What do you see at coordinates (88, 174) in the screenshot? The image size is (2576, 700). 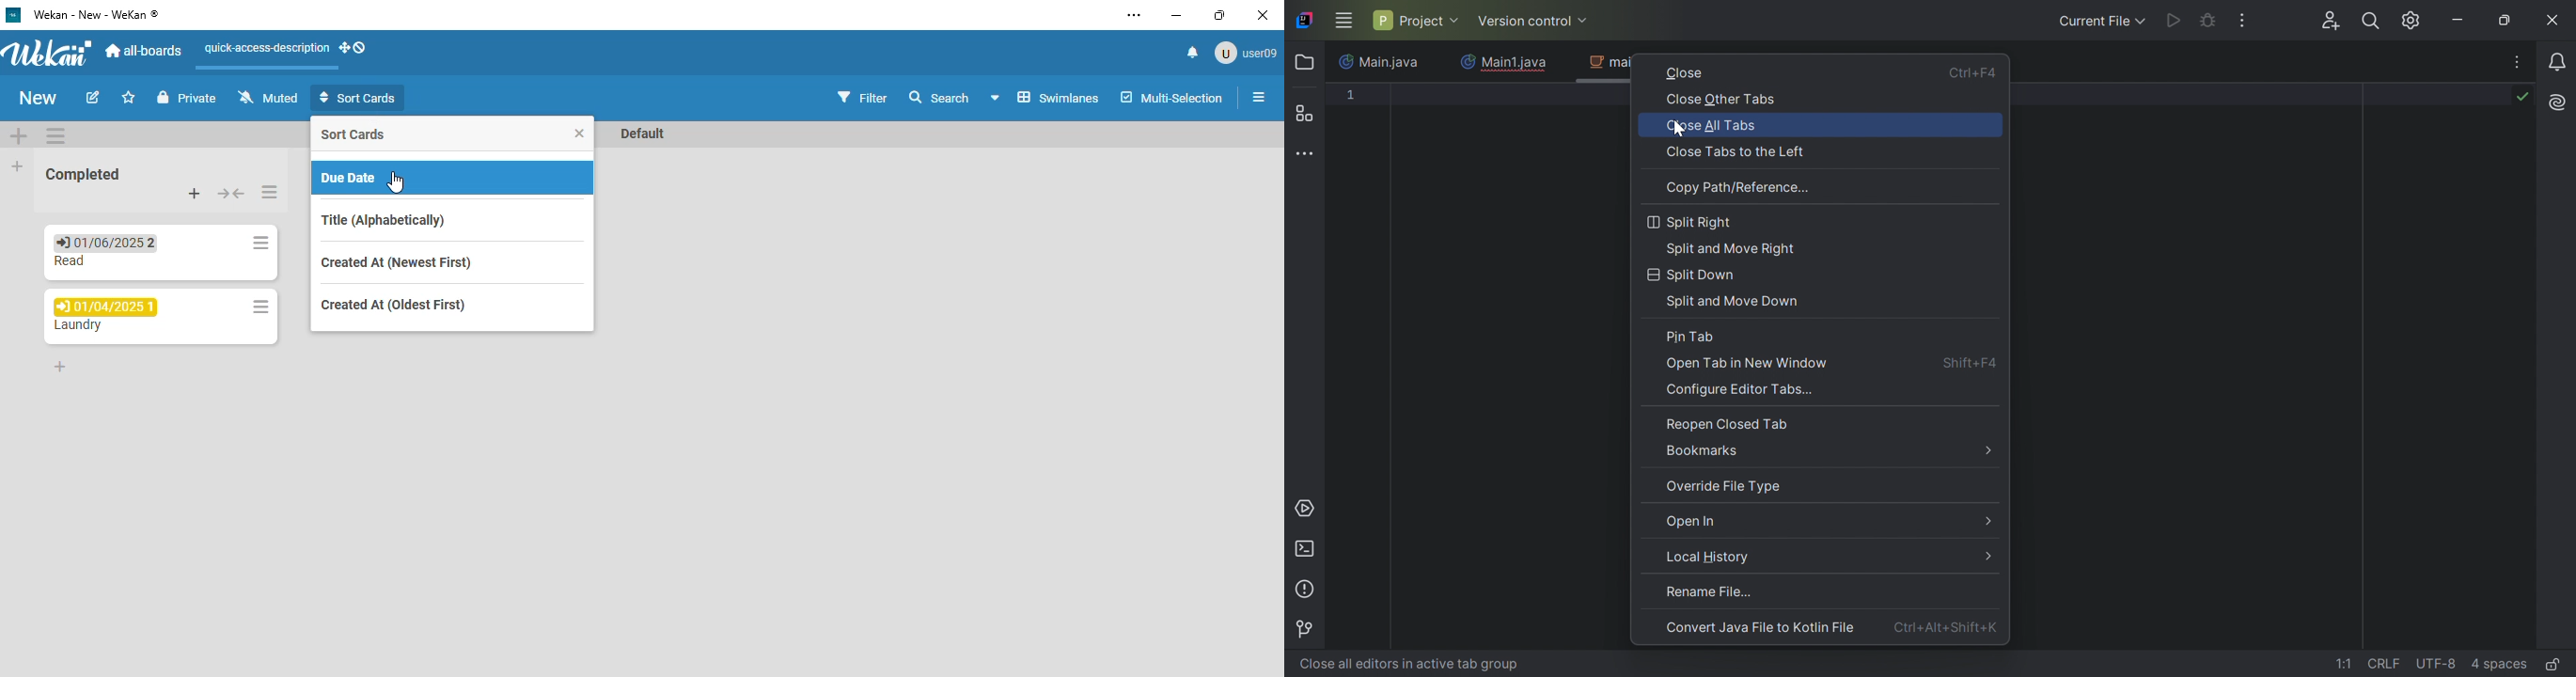 I see `Completed` at bounding box center [88, 174].